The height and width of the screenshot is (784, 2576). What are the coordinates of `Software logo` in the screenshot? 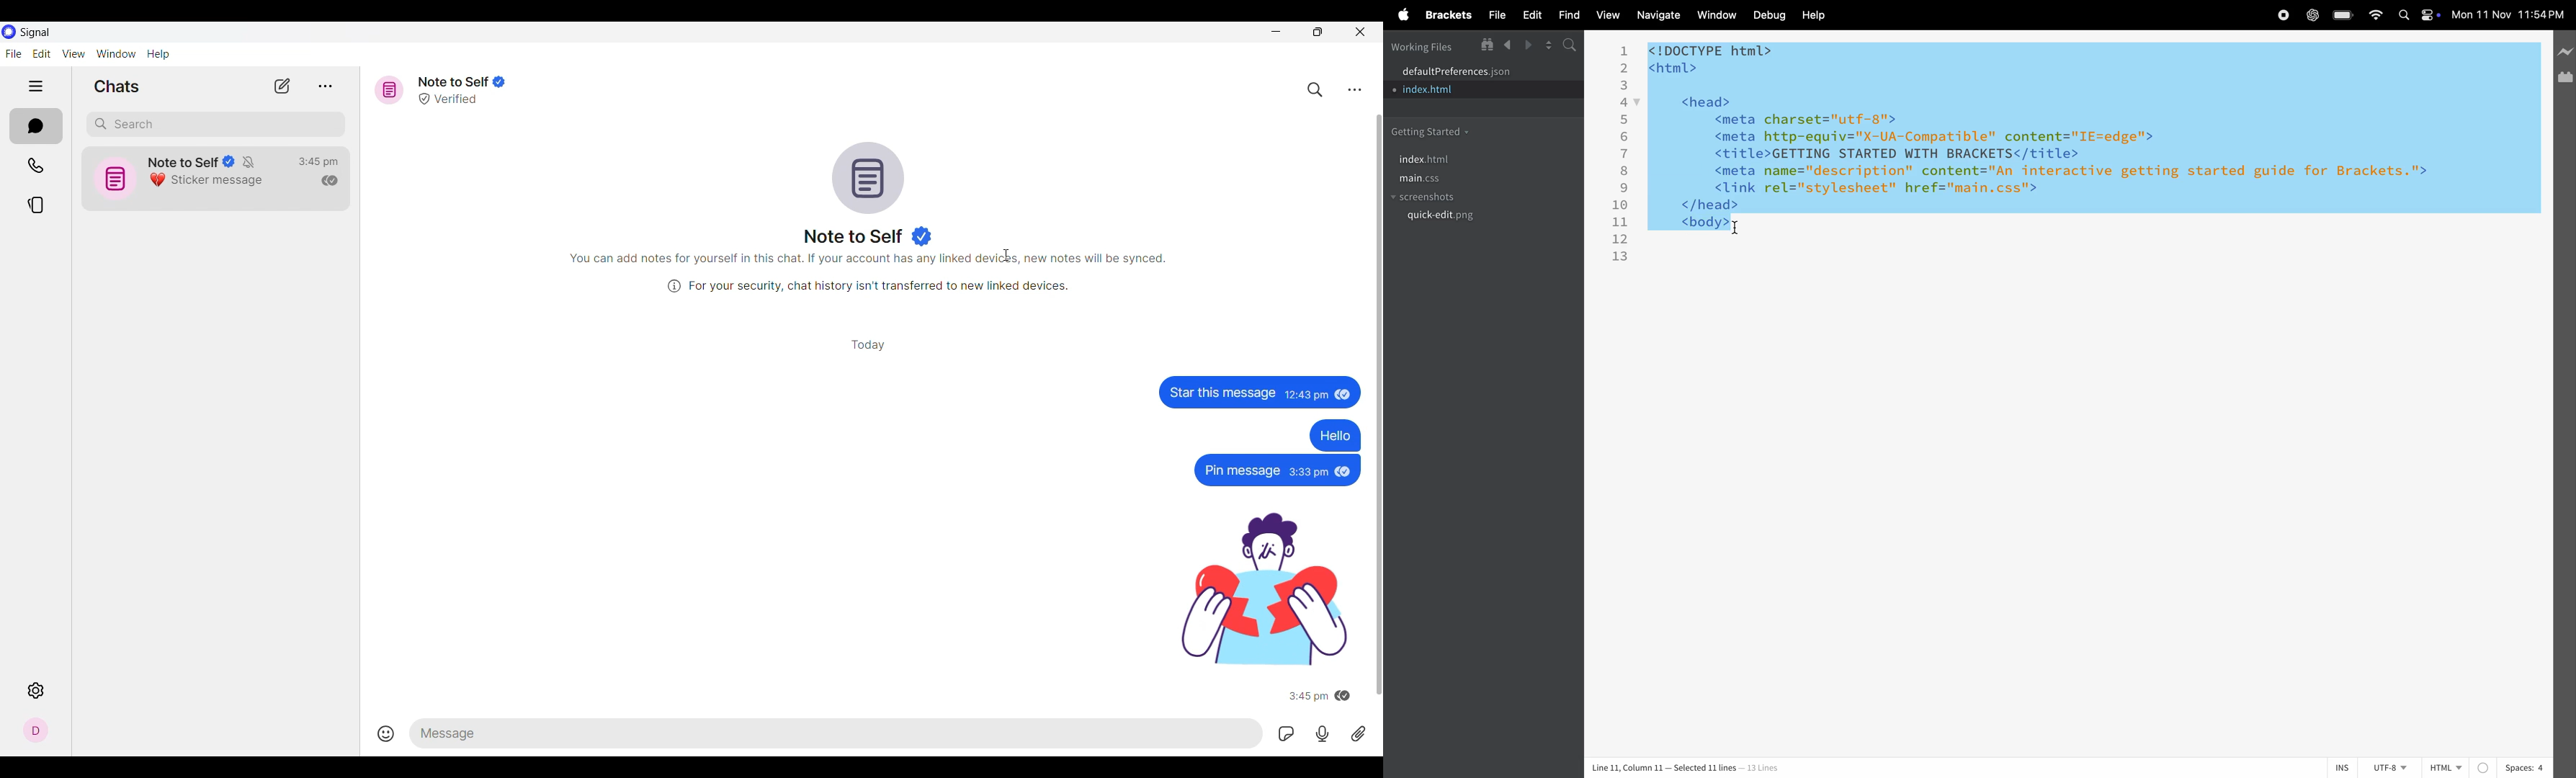 It's located at (9, 32).